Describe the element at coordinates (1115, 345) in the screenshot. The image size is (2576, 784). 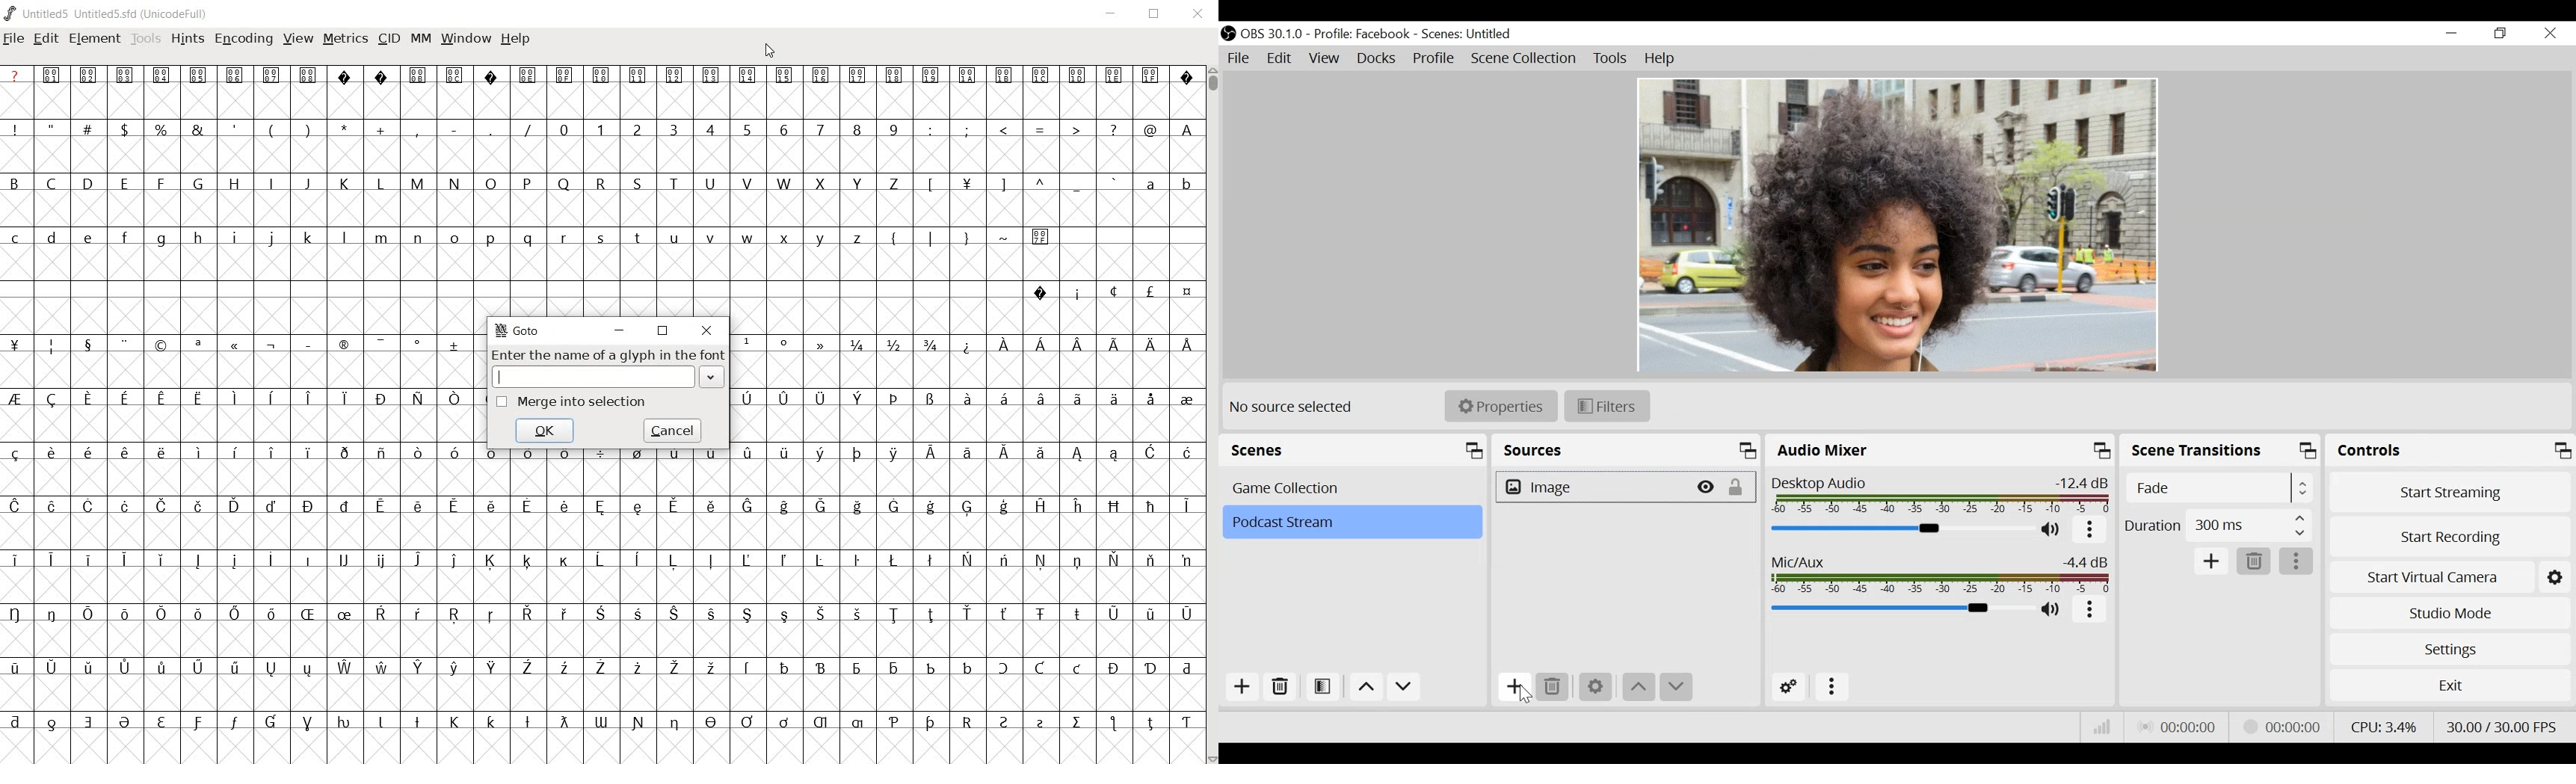
I see `Symbol` at that location.